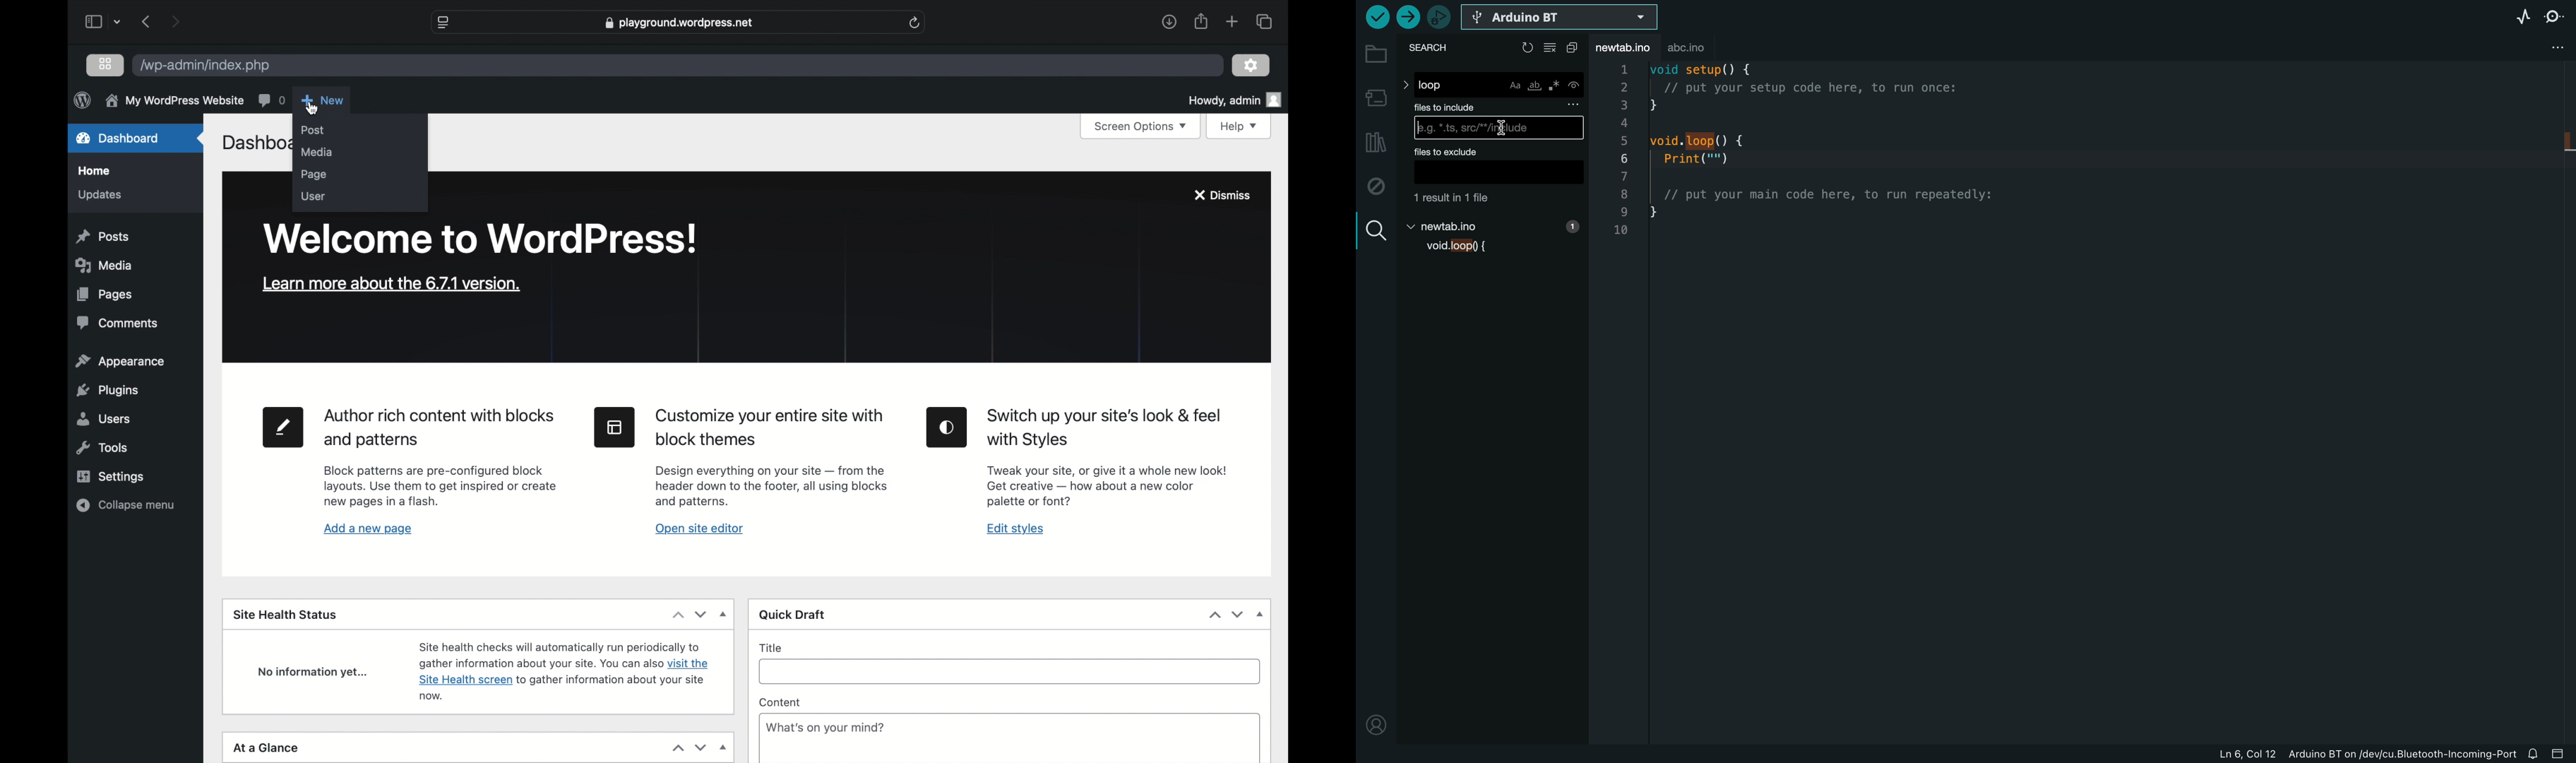  What do you see at coordinates (1015, 528) in the screenshot?
I see `edit styles` at bounding box center [1015, 528].